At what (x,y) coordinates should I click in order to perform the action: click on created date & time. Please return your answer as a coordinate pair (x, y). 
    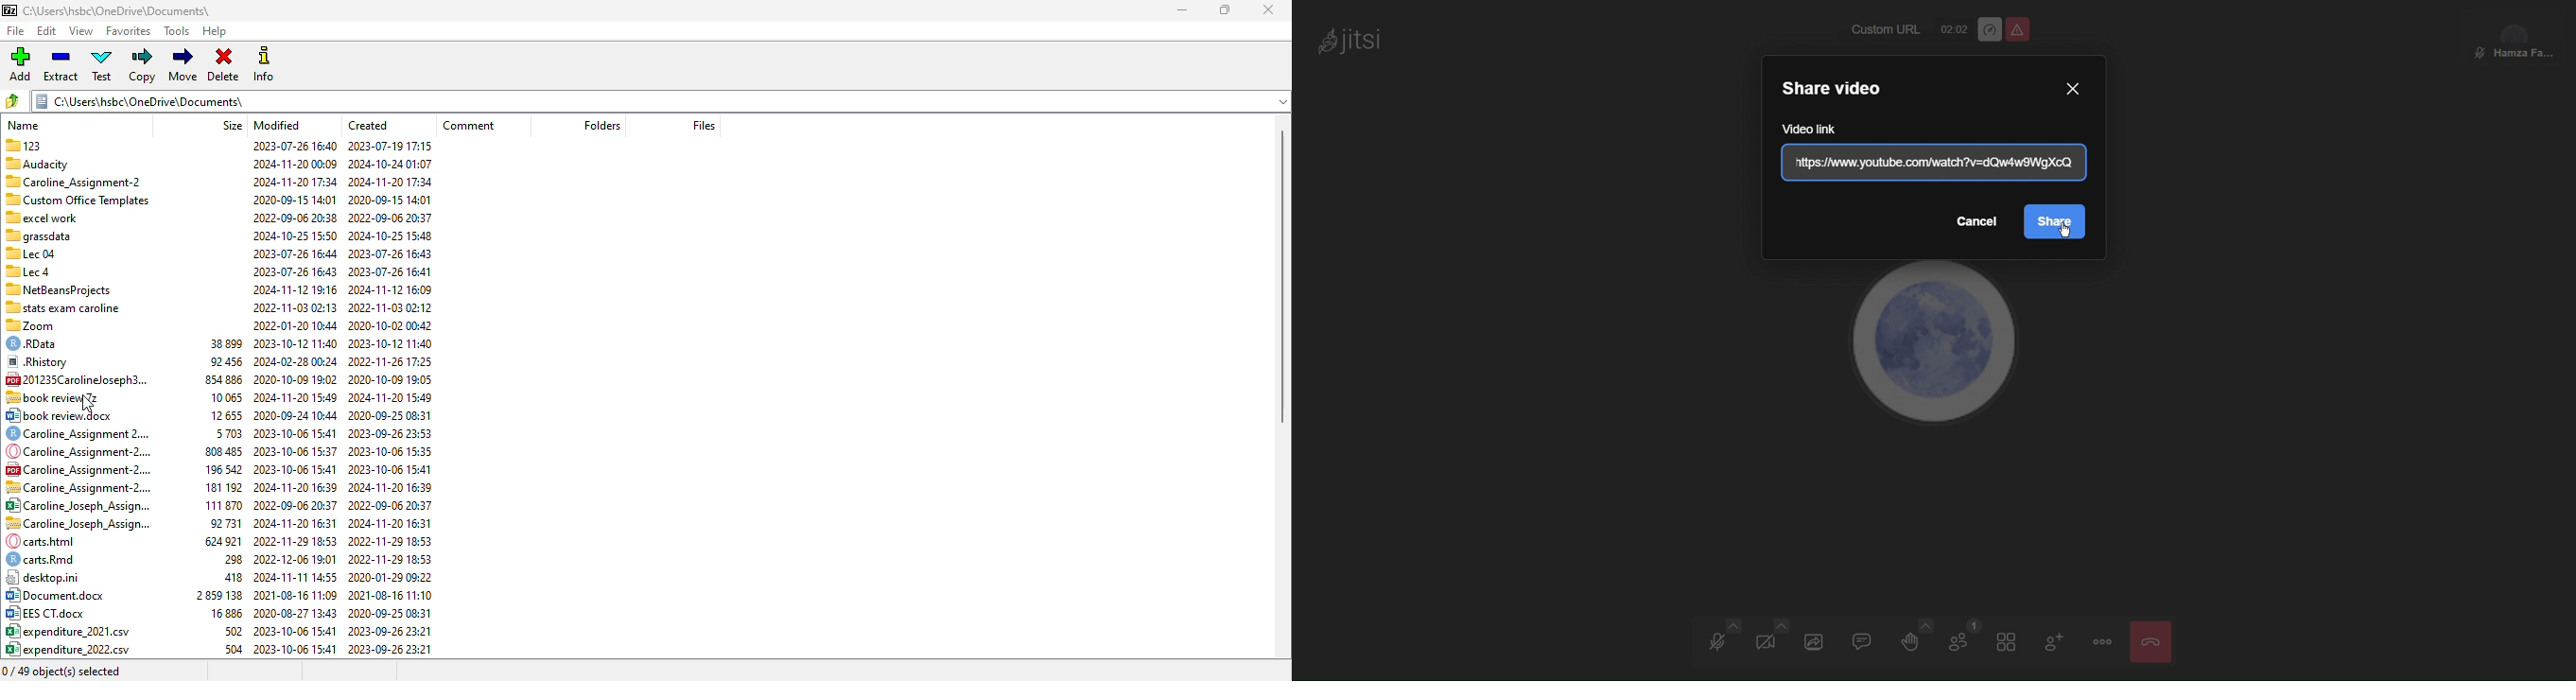
    Looking at the image, I should click on (391, 398).